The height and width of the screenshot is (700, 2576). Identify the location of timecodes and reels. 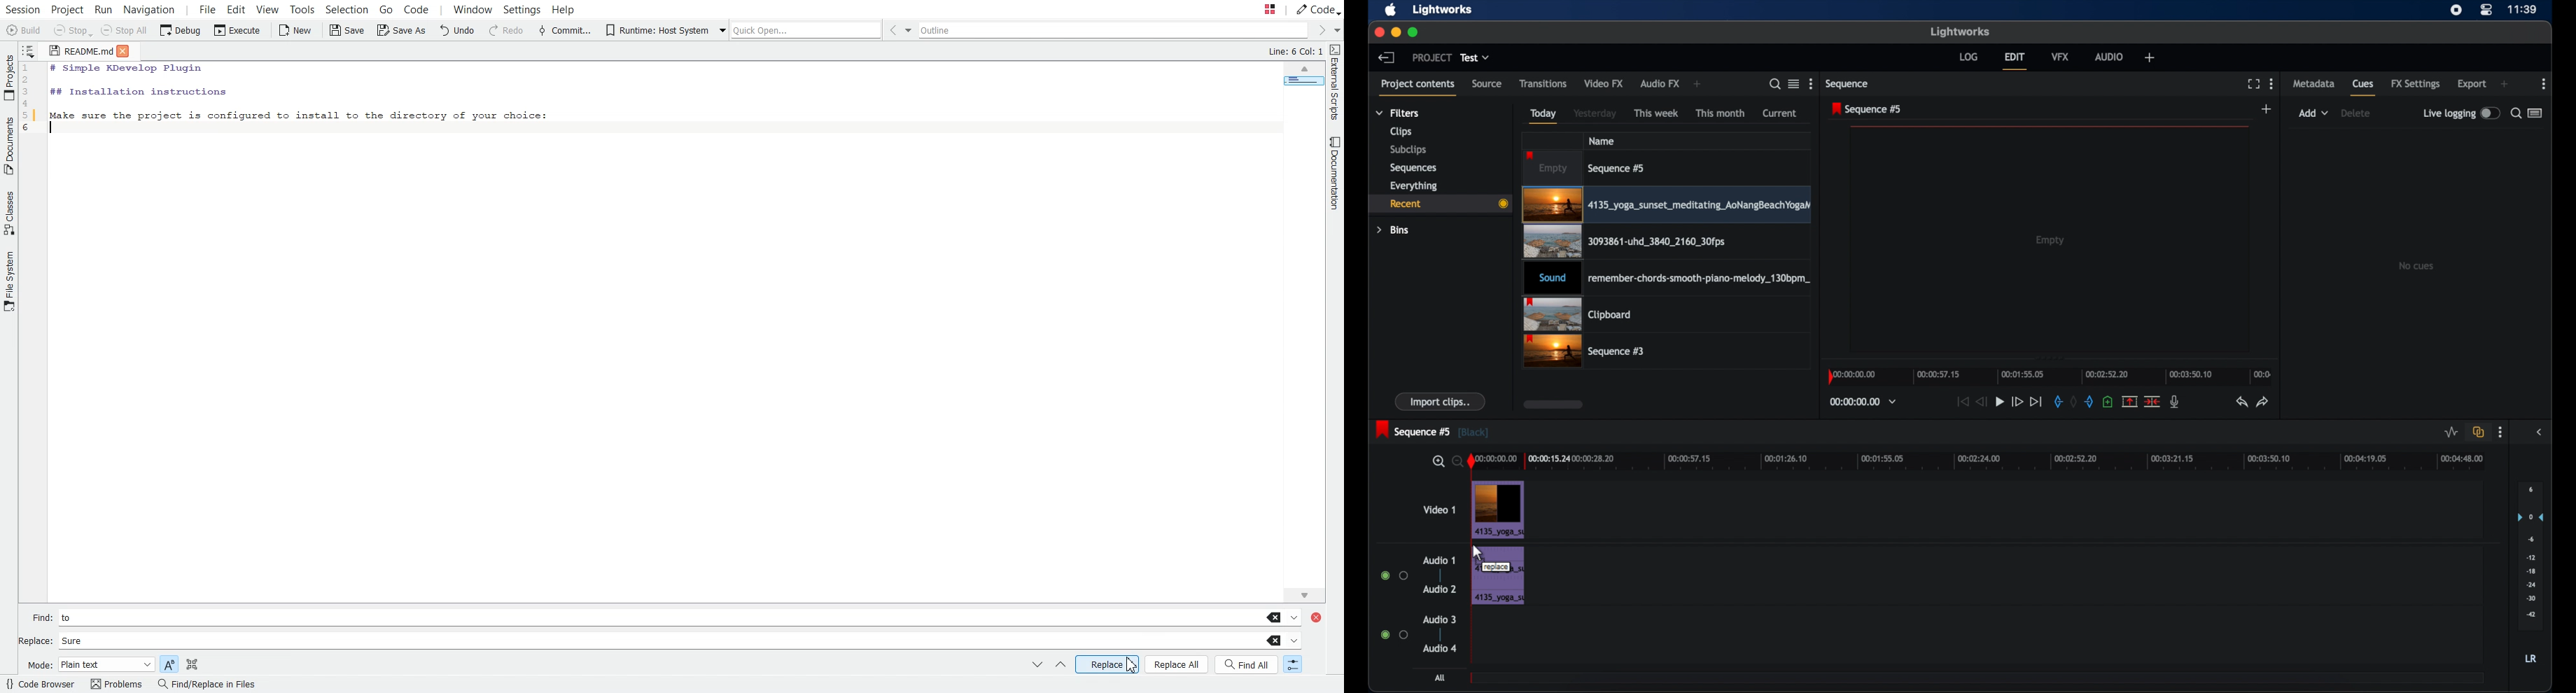
(1866, 401).